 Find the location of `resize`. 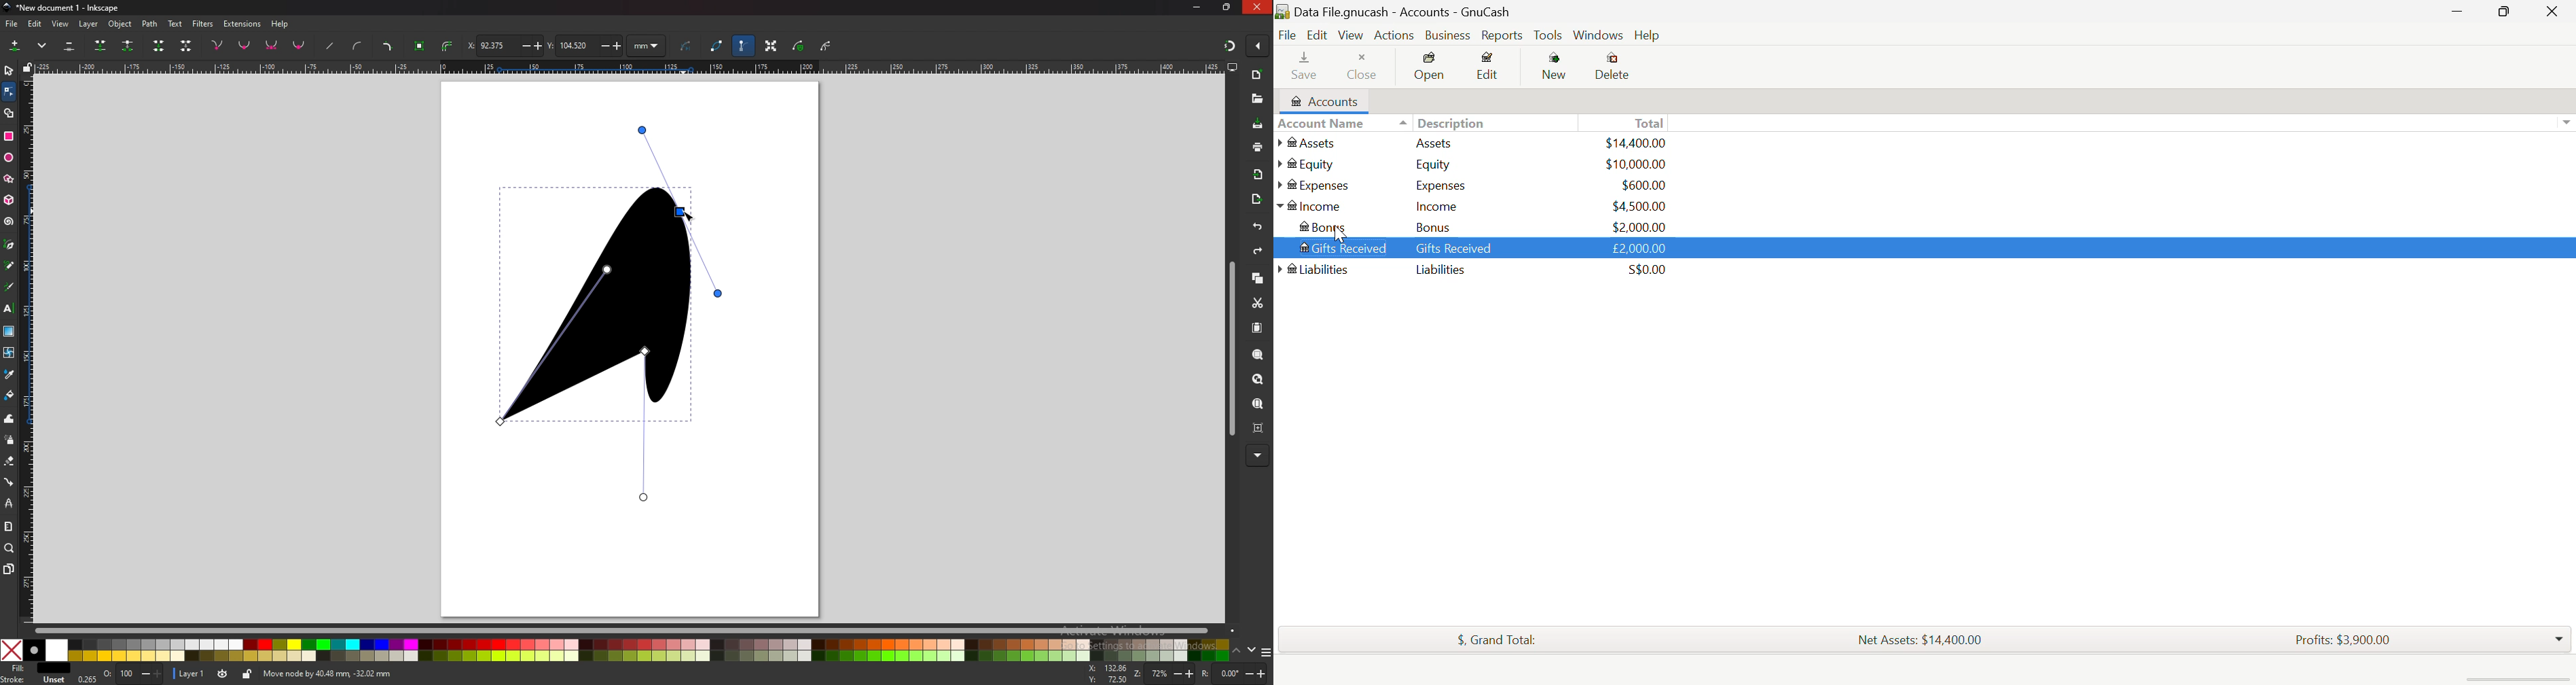

resize is located at coordinates (1227, 7).